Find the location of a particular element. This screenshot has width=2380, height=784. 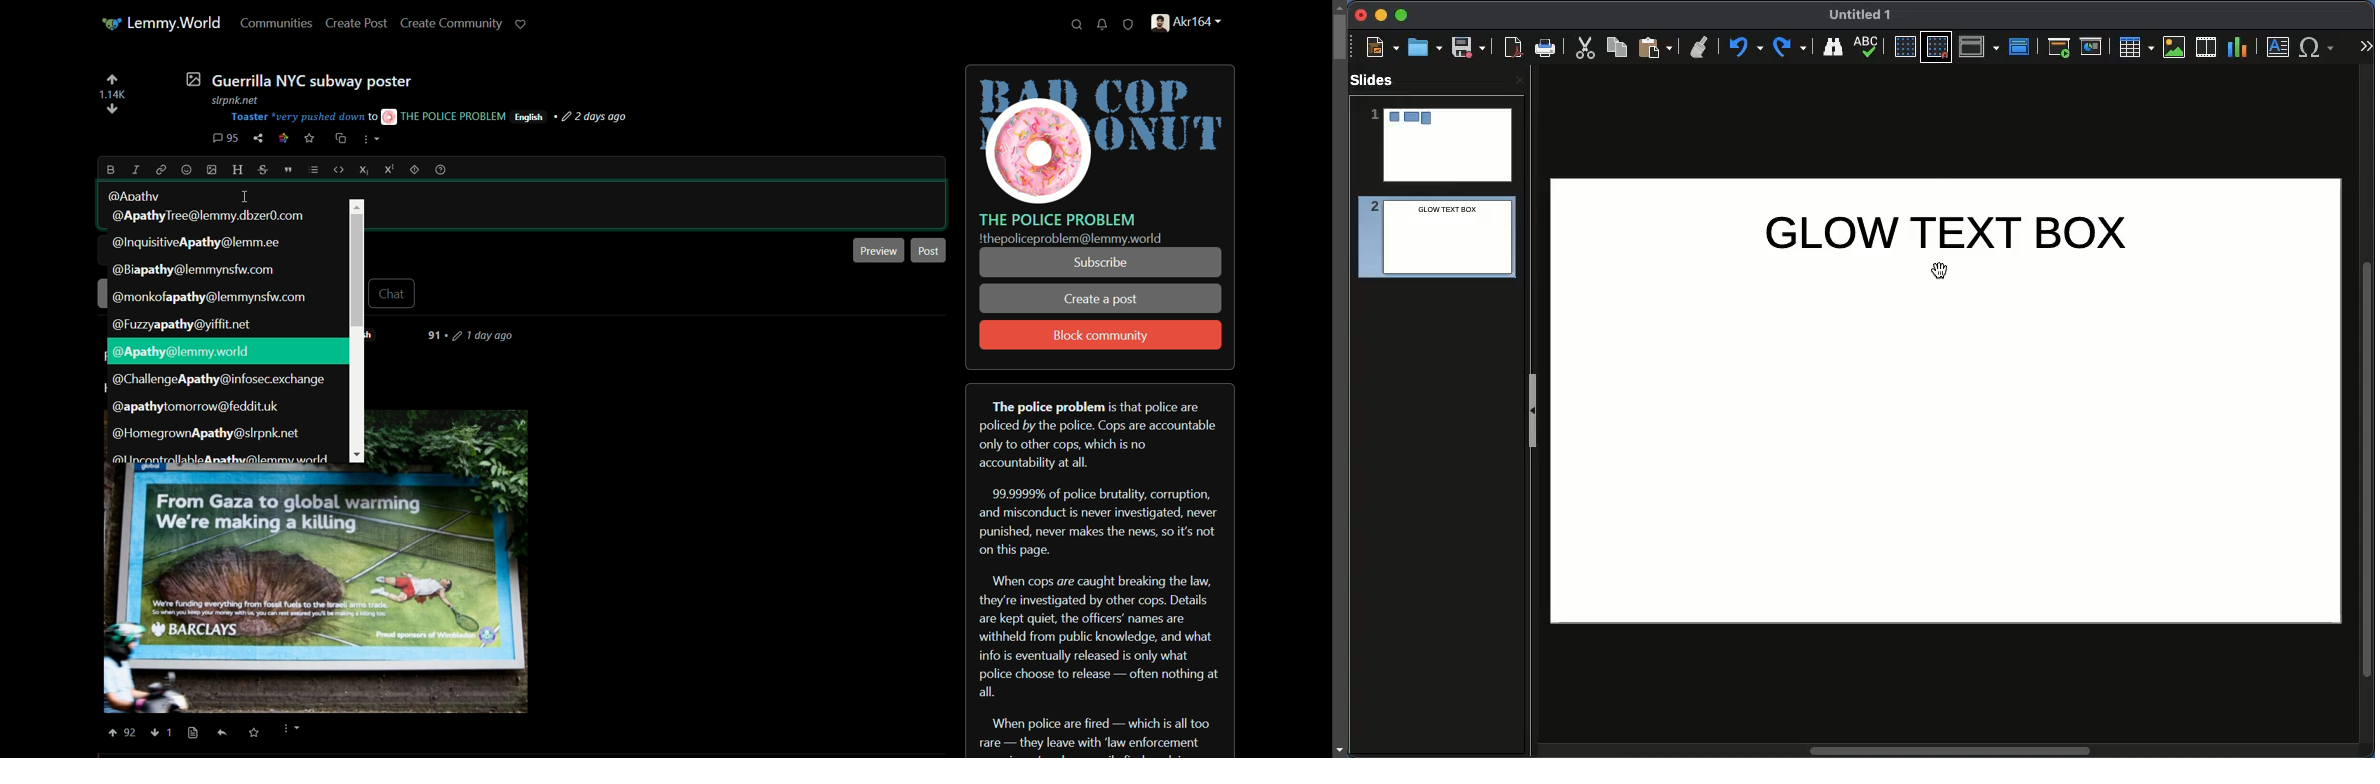

lemmy world  is located at coordinates (163, 24).